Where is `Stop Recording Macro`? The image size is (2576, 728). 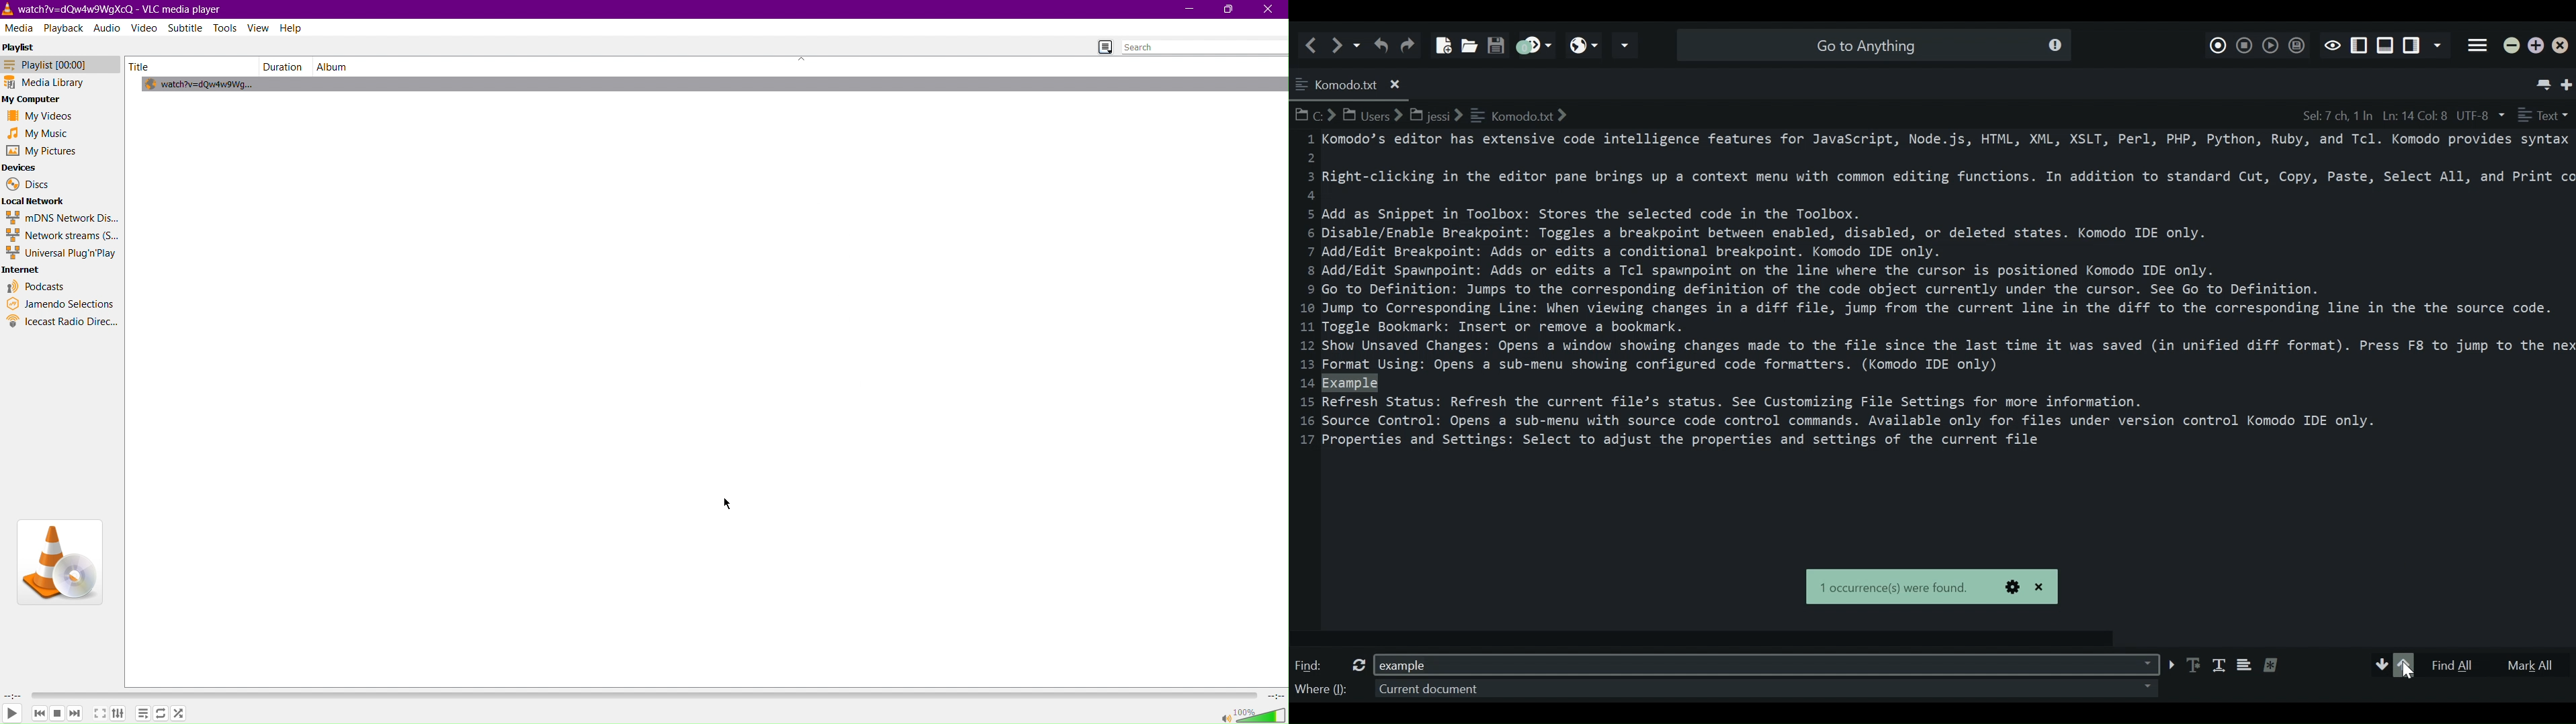 Stop Recording Macro is located at coordinates (2245, 44).